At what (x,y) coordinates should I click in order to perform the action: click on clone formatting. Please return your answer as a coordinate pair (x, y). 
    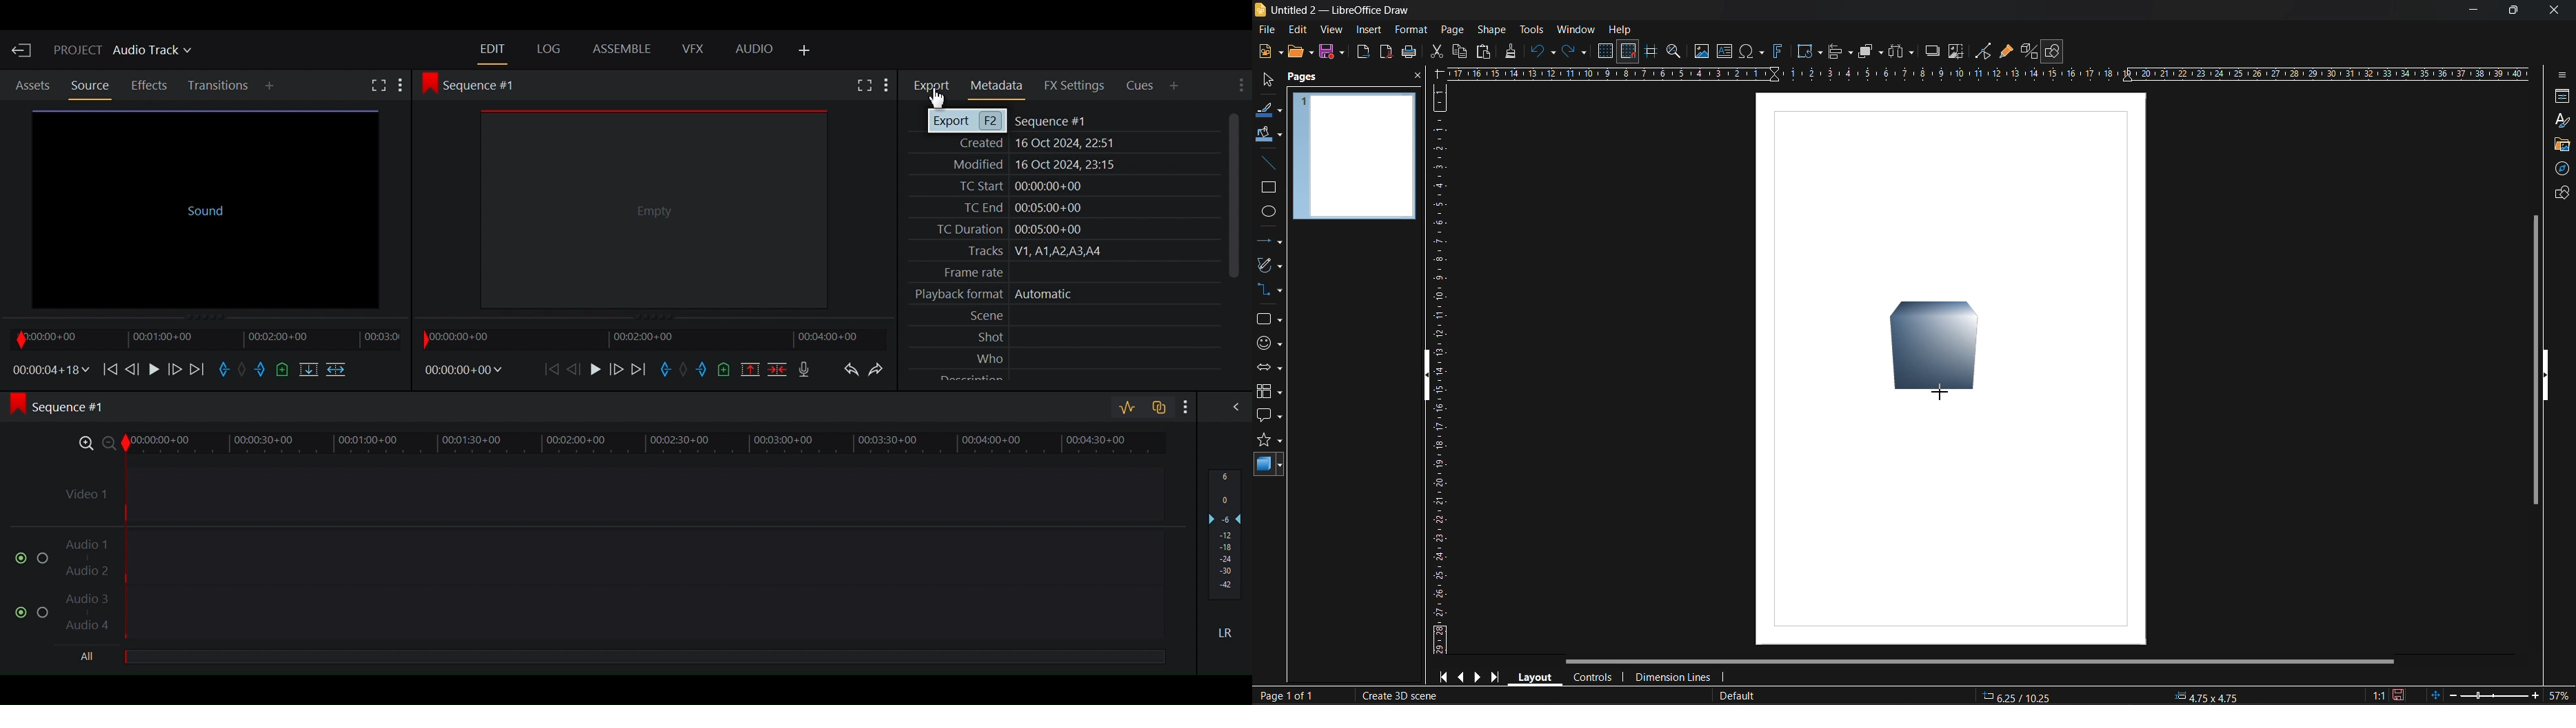
    Looking at the image, I should click on (1511, 51).